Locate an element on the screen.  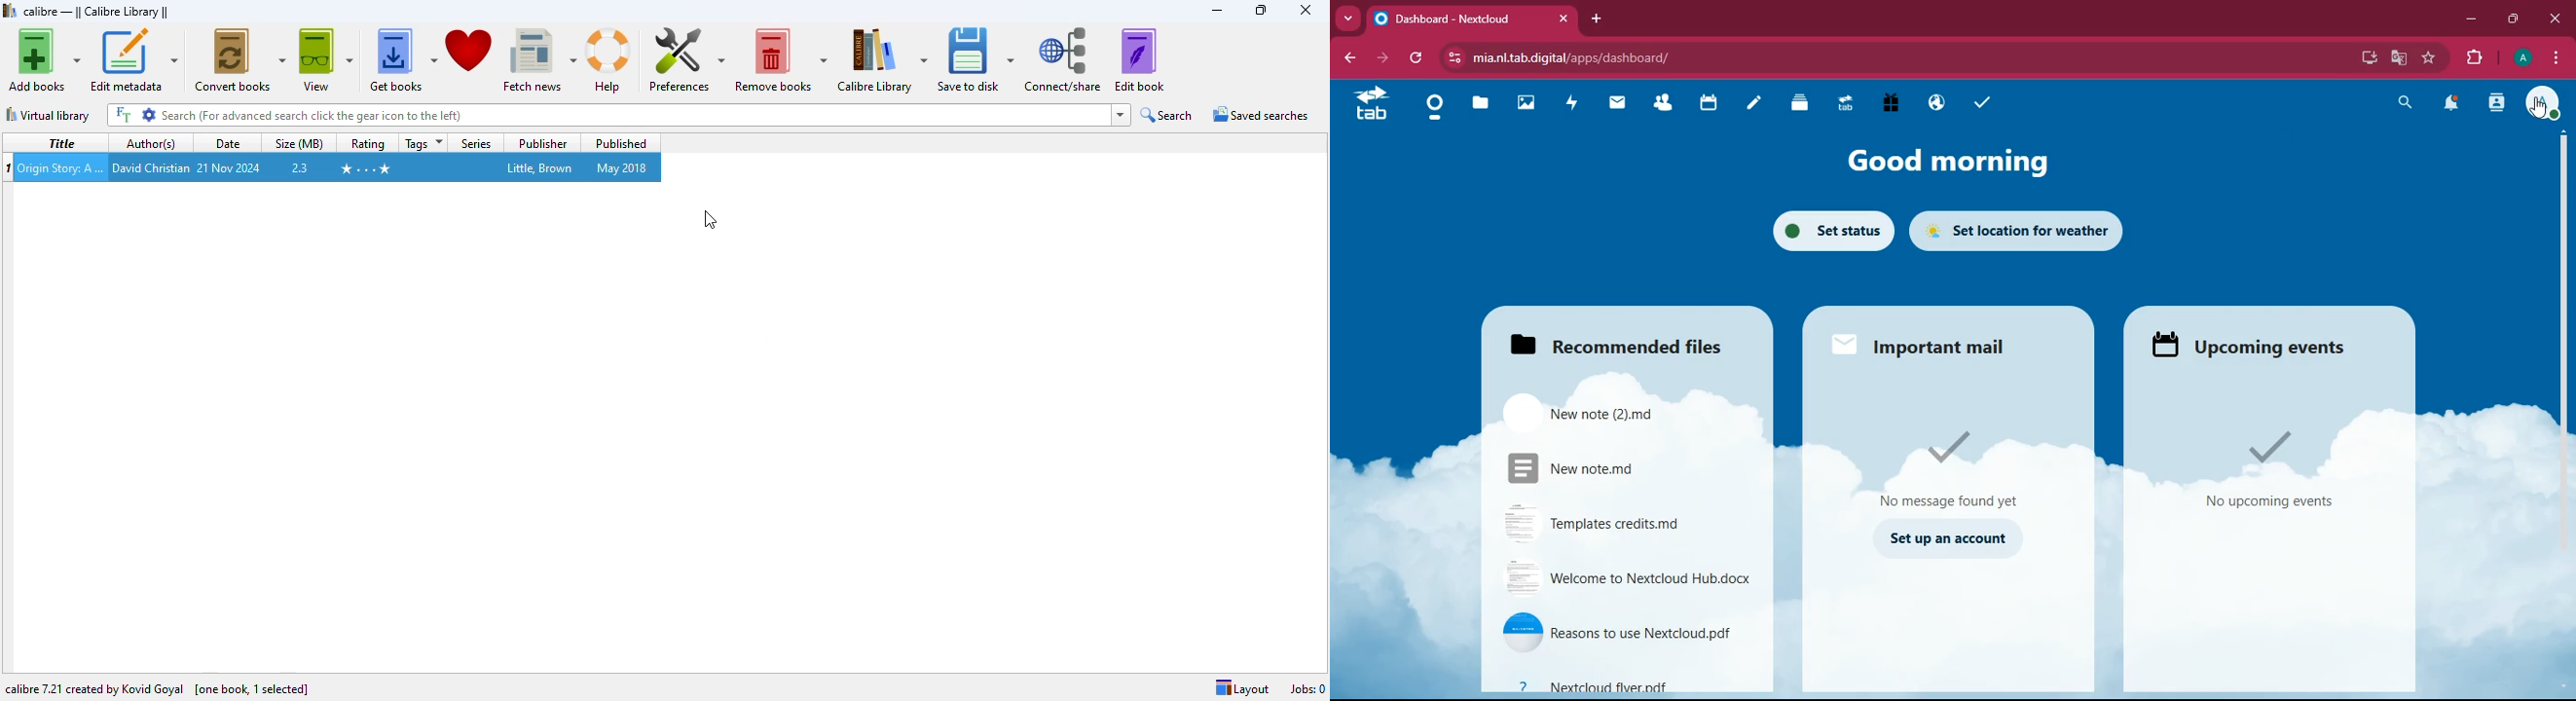
donate to support calibre is located at coordinates (469, 50).